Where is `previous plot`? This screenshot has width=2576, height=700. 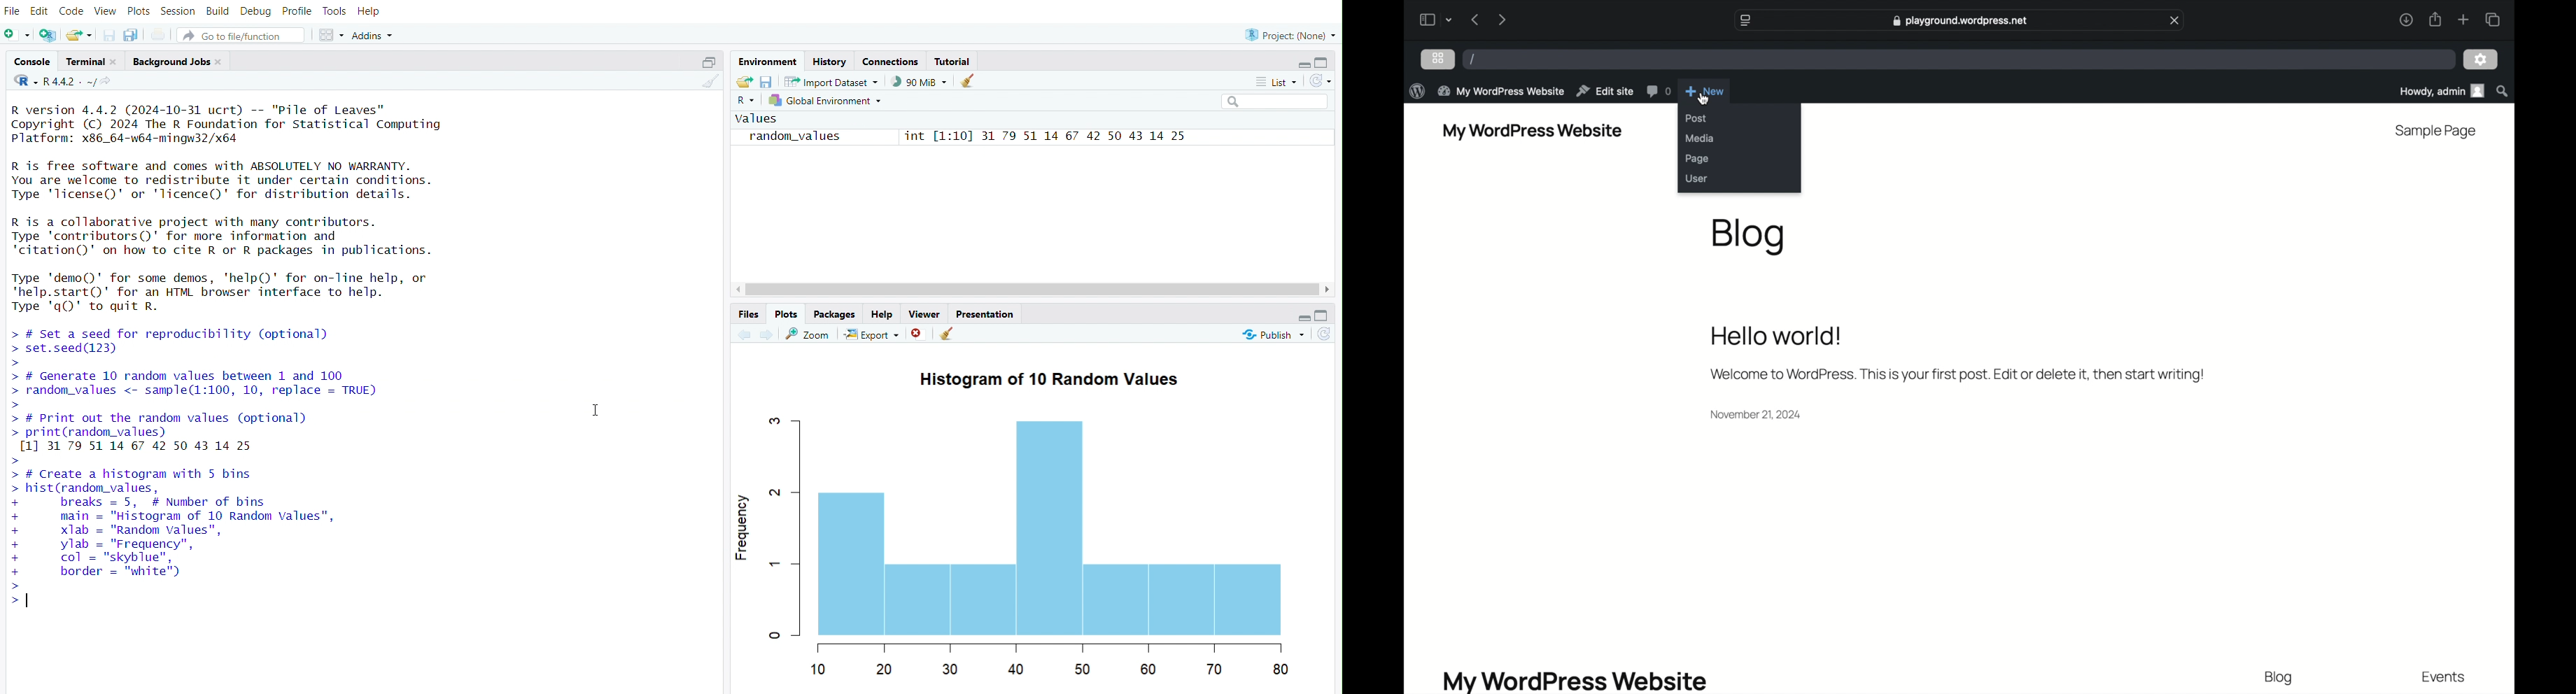 previous plot is located at coordinates (740, 336).